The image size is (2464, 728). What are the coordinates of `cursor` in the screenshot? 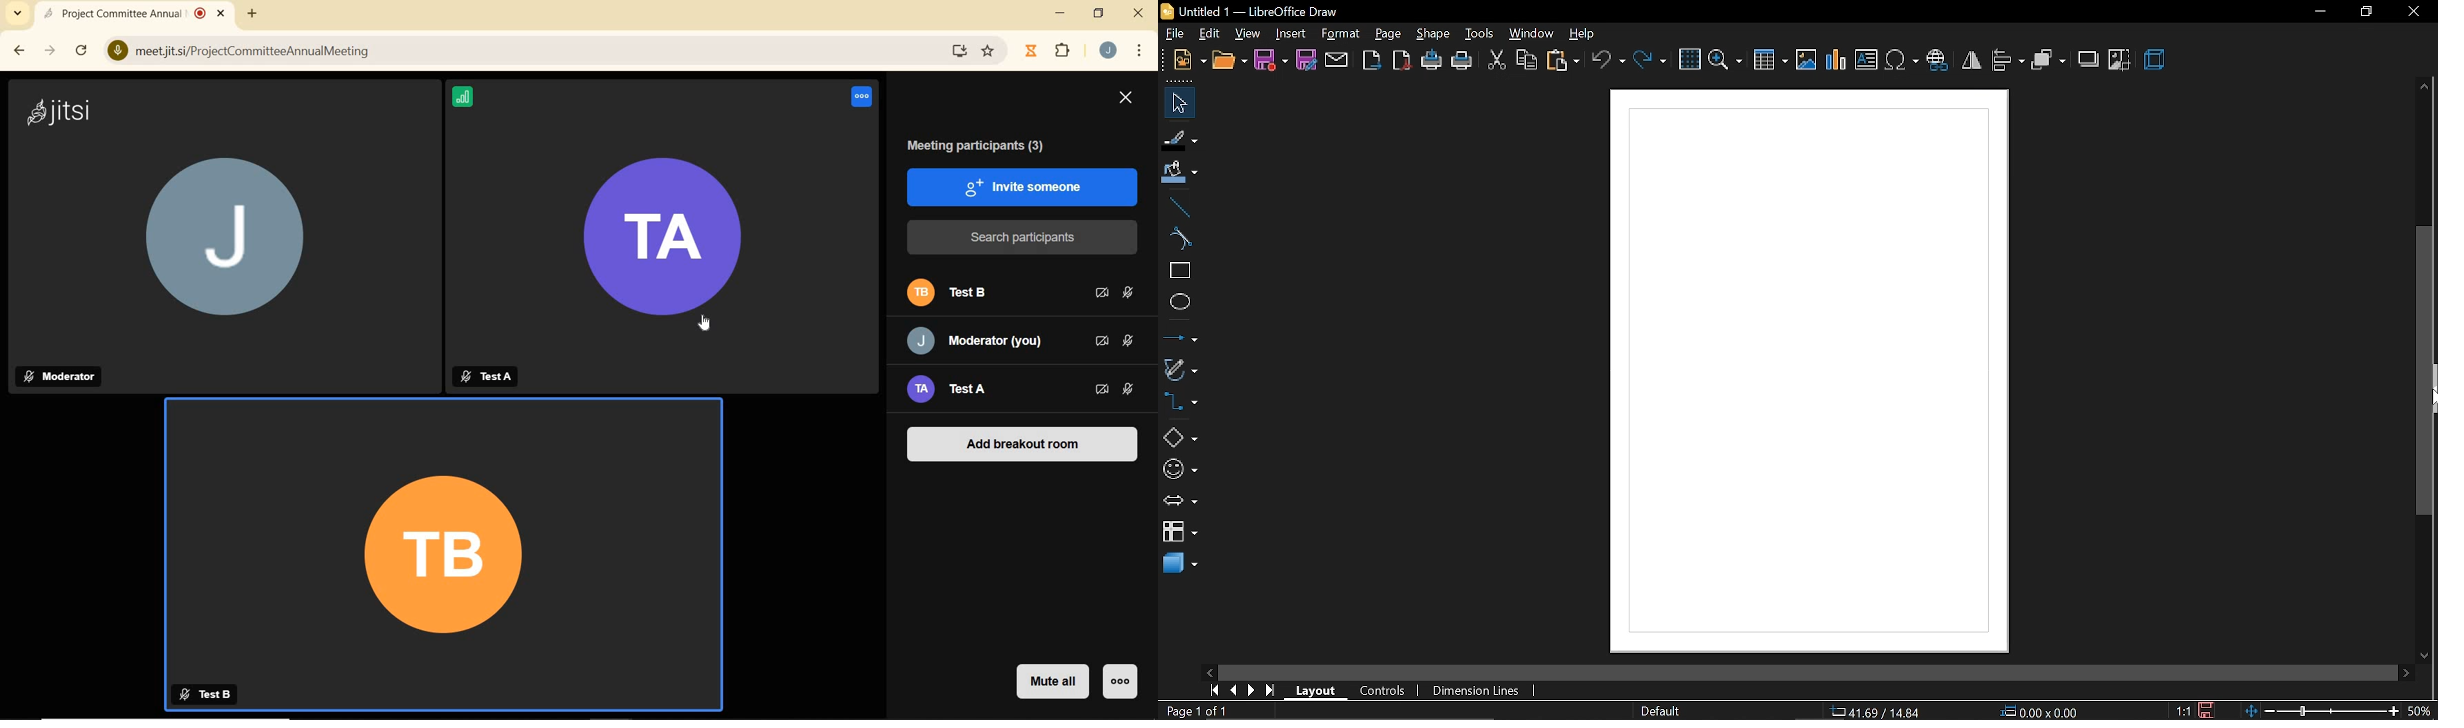 It's located at (2430, 390).